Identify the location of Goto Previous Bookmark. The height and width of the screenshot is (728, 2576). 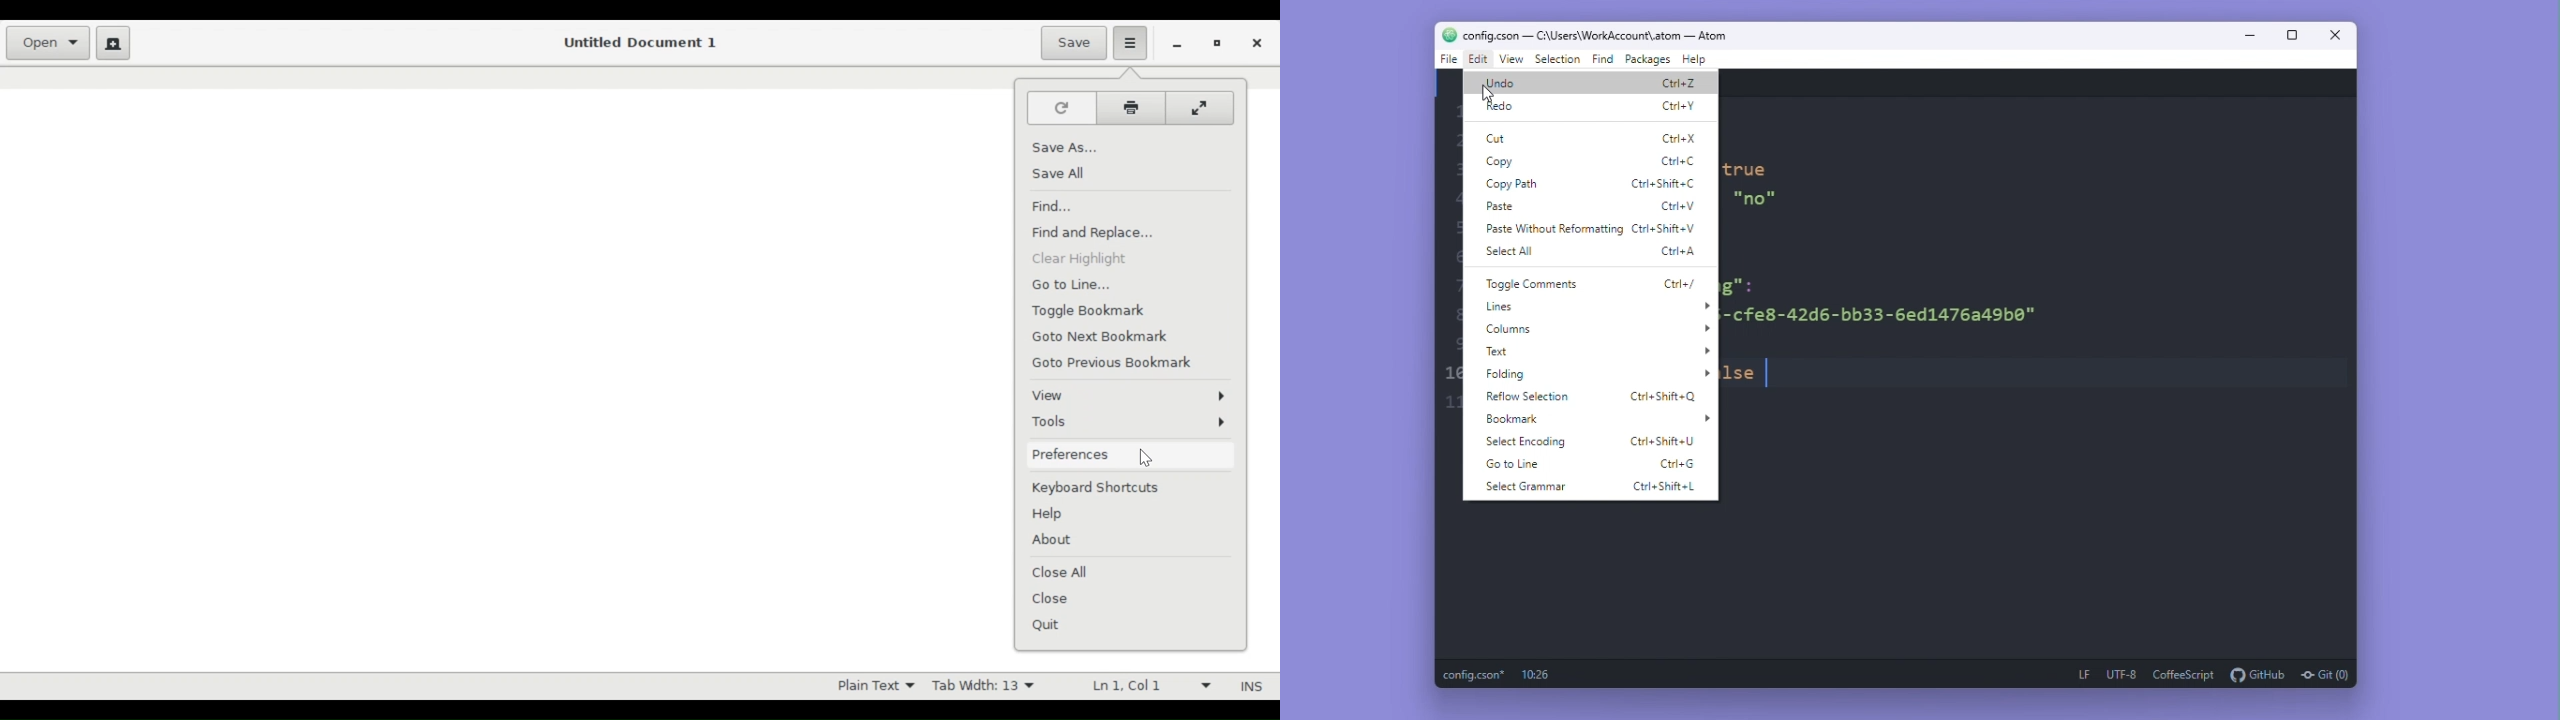
(1121, 364).